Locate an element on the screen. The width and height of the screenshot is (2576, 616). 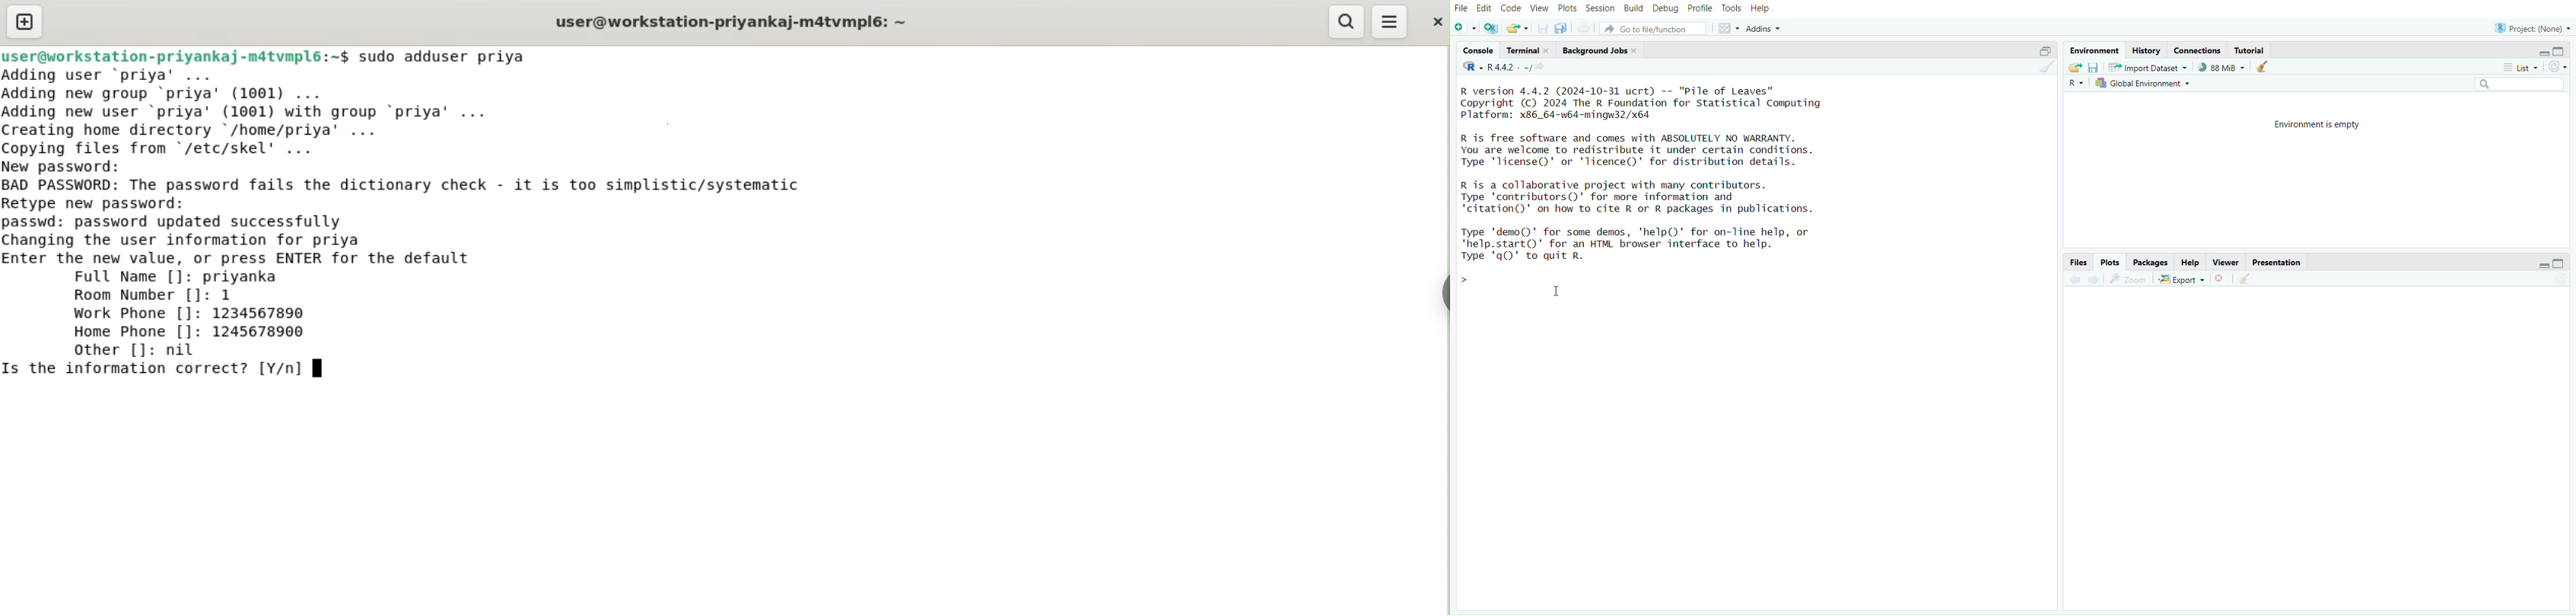
refresh current plot is located at coordinates (2560, 281).